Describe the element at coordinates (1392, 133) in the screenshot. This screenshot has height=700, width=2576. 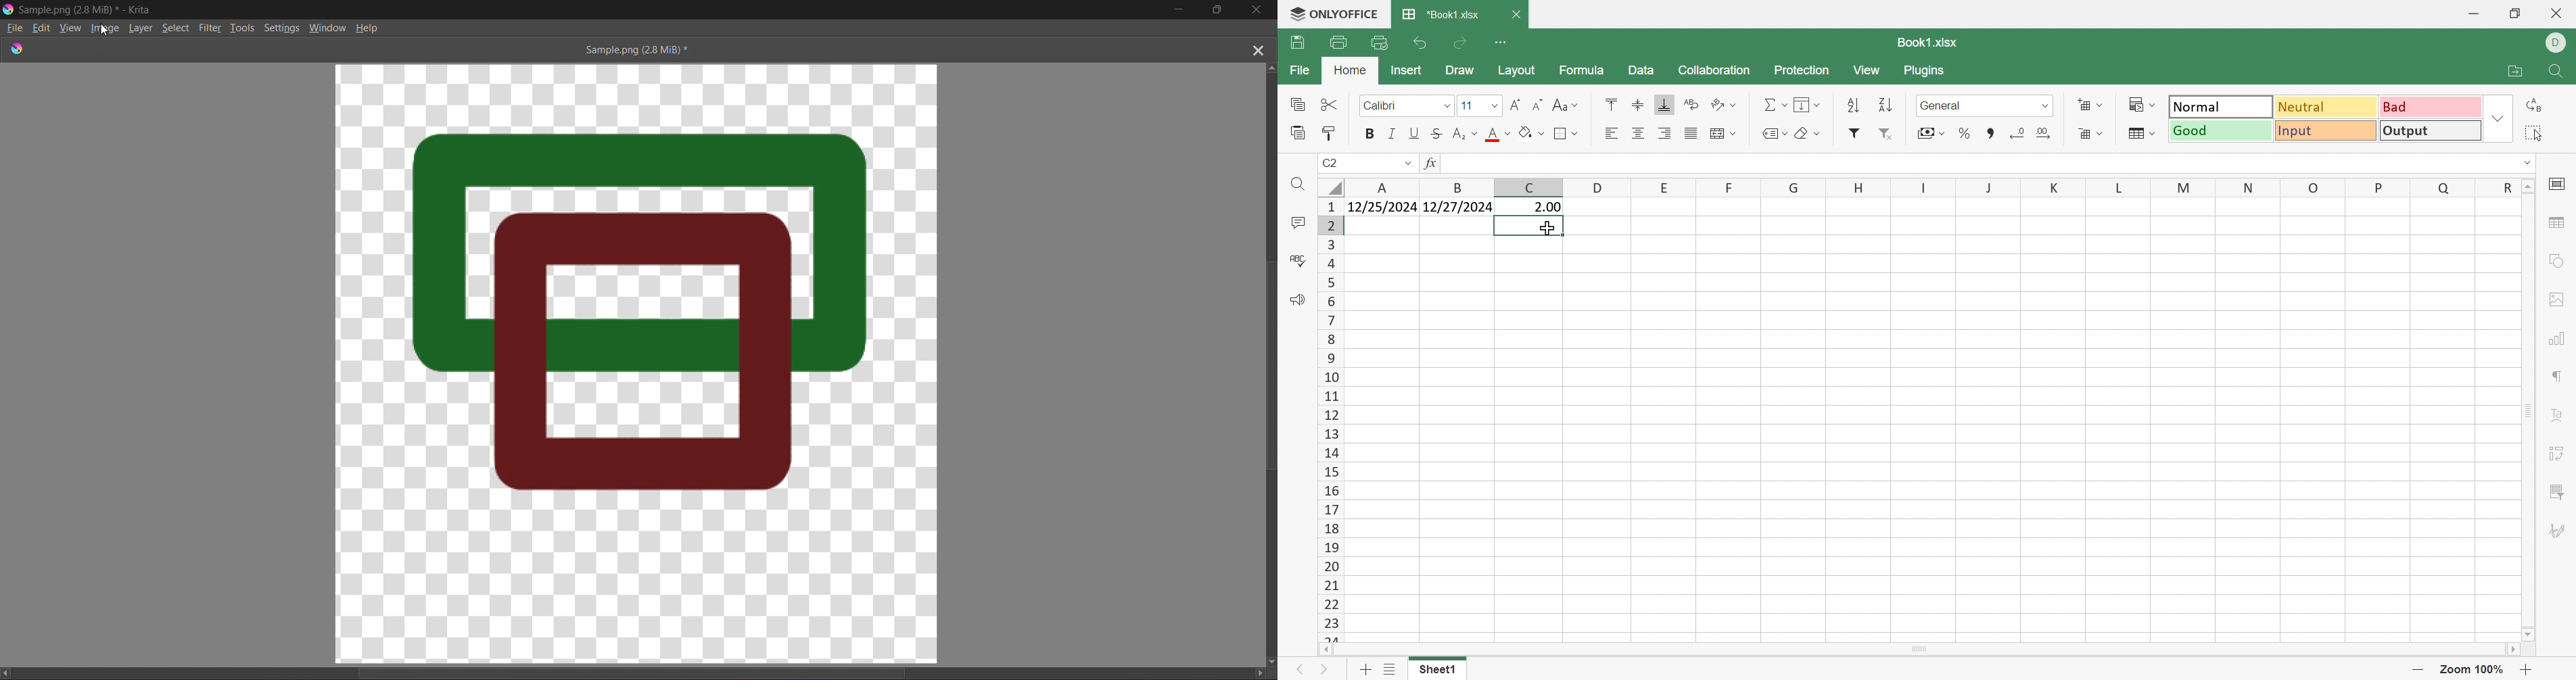
I see `Italic` at that location.